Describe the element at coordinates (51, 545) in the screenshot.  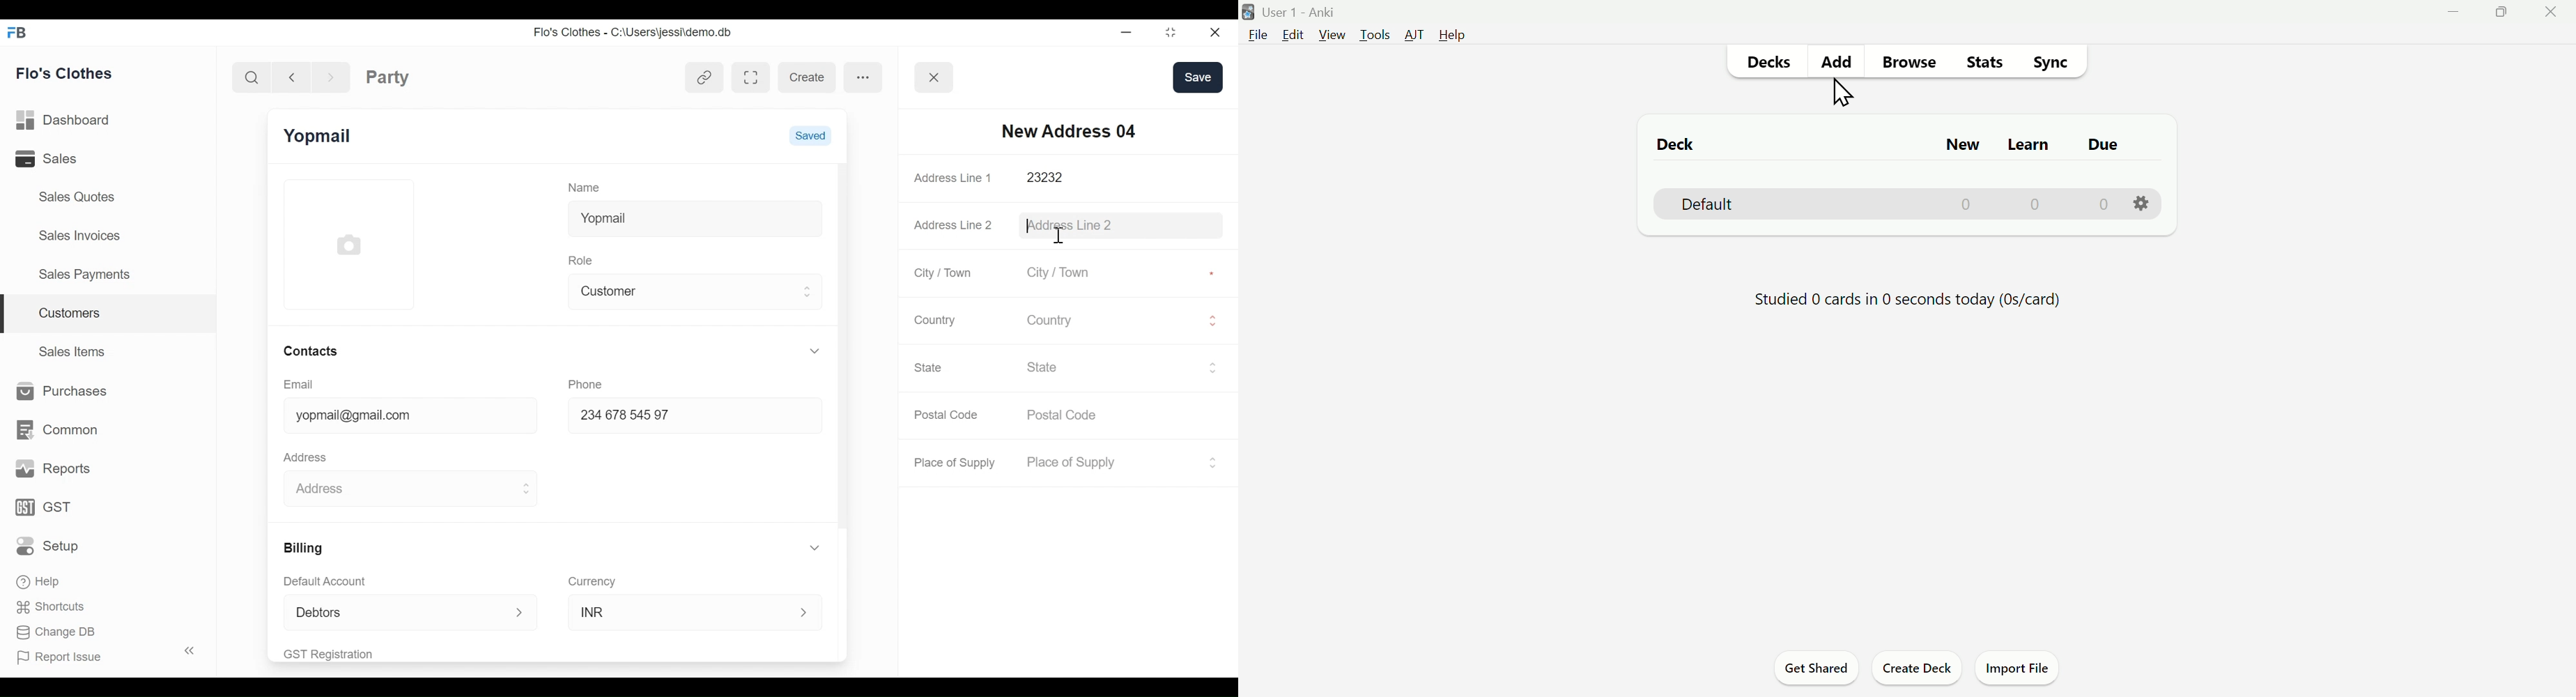
I see `Setup` at that location.